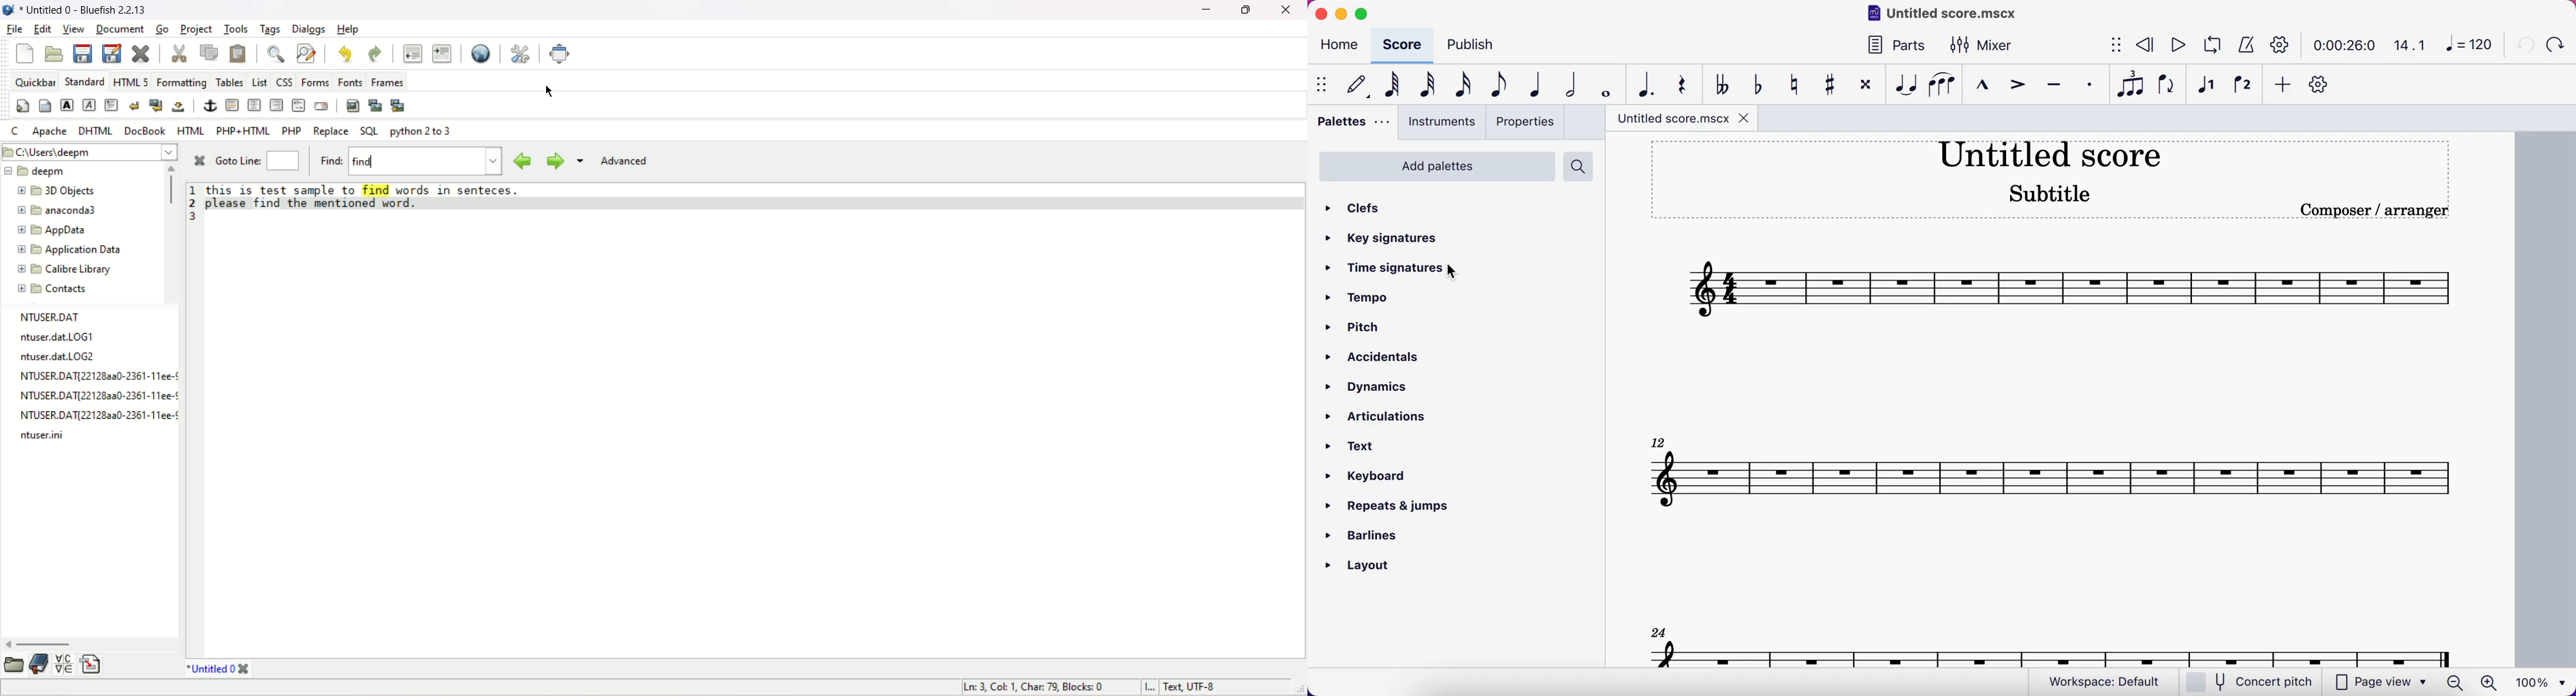 The width and height of the screenshot is (2576, 700). I want to click on SQL, so click(370, 129).